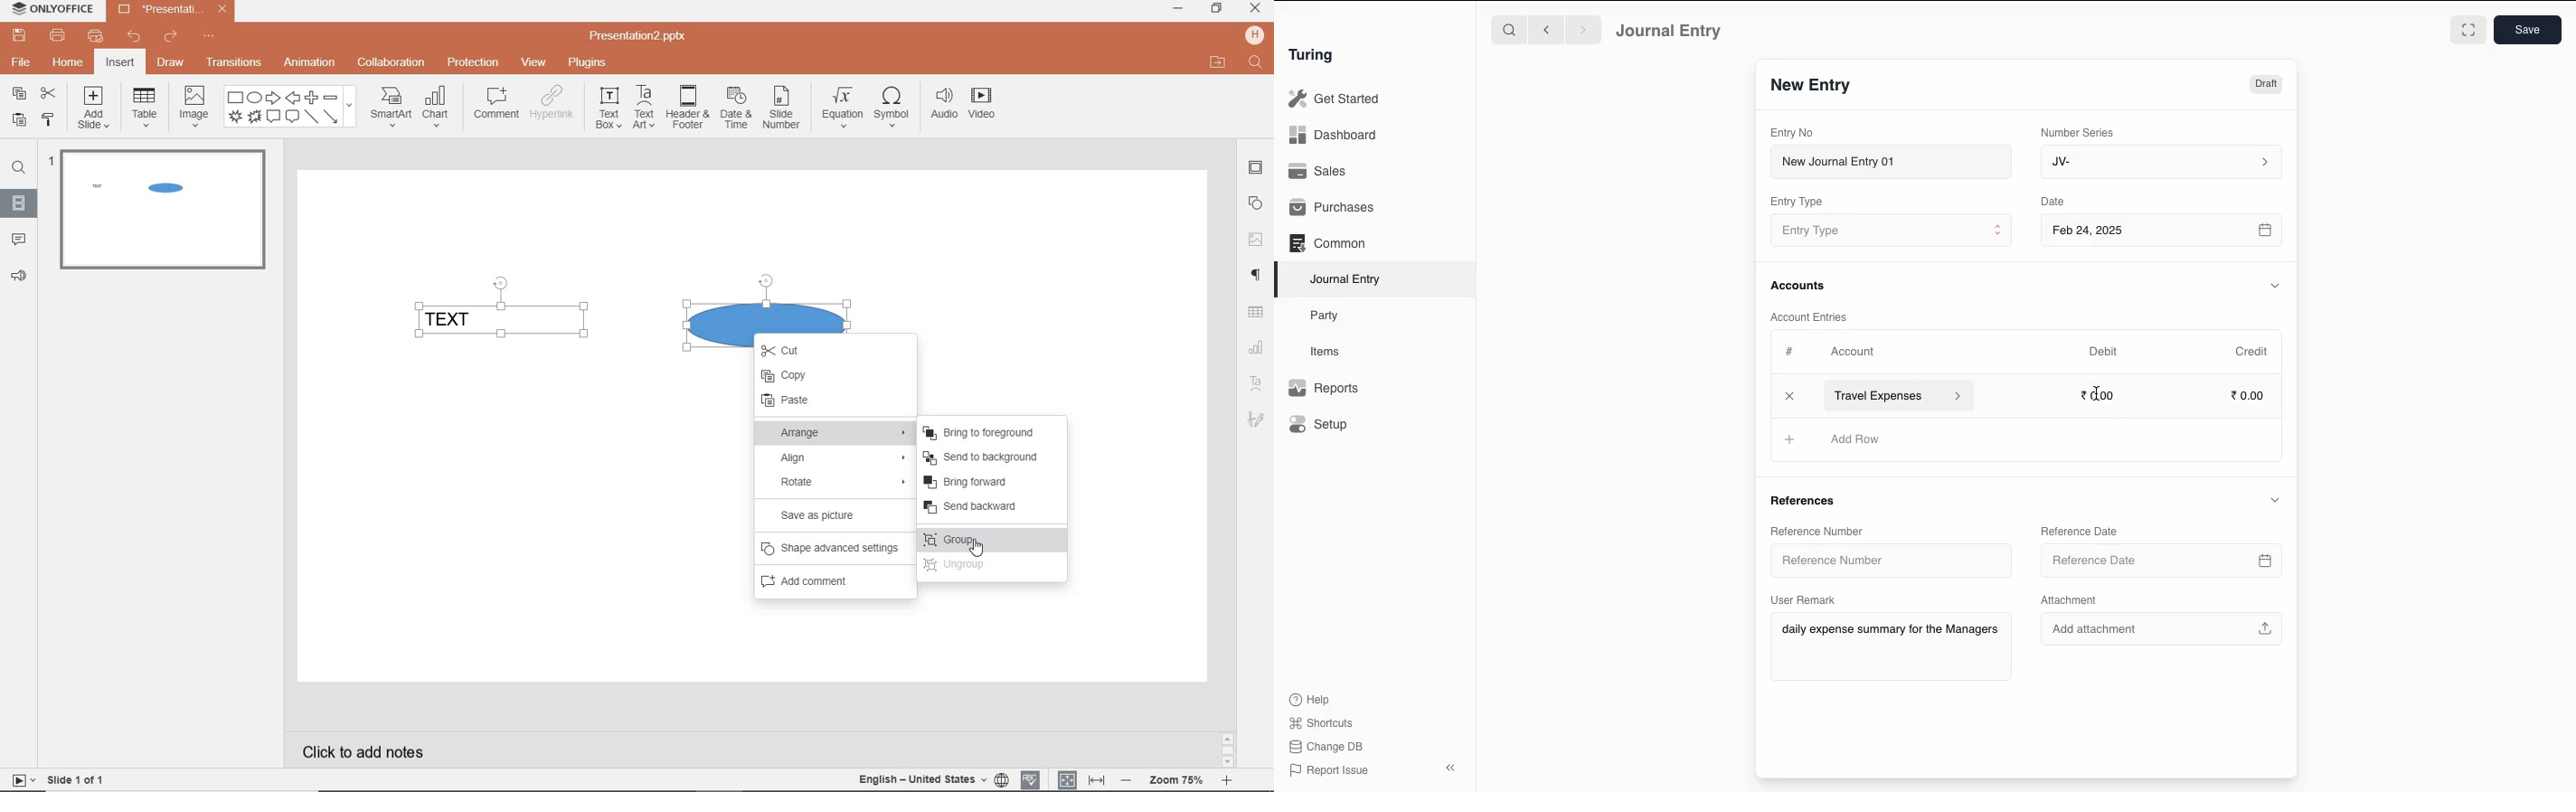  Describe the element at coordinates (2164, 232) in the screenshot. I see `Feb 24, 2025` at that location.